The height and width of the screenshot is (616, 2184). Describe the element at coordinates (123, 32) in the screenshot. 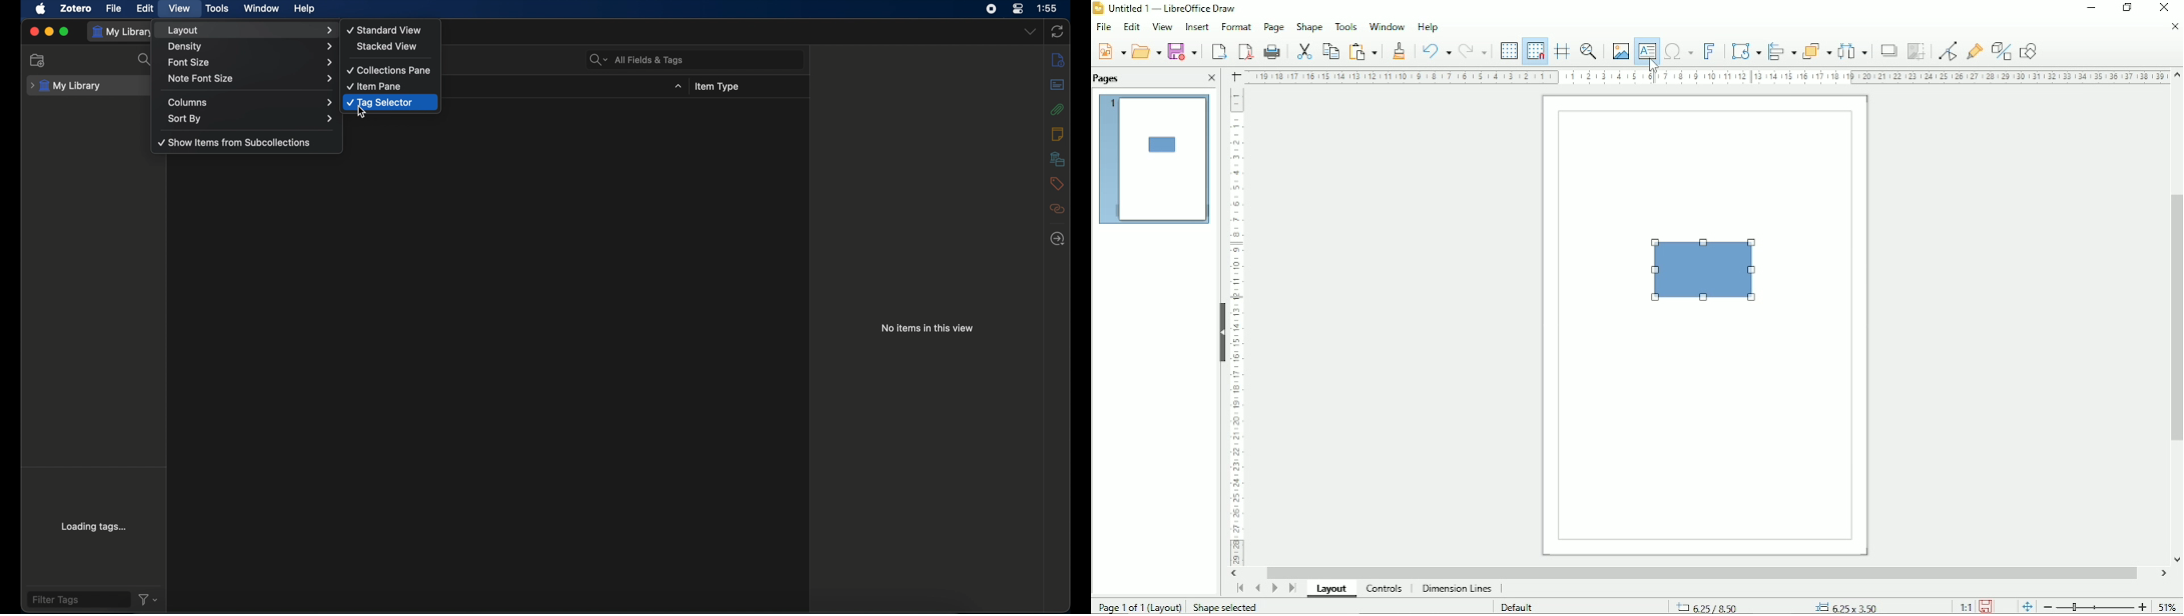

I see `my library` at that location.